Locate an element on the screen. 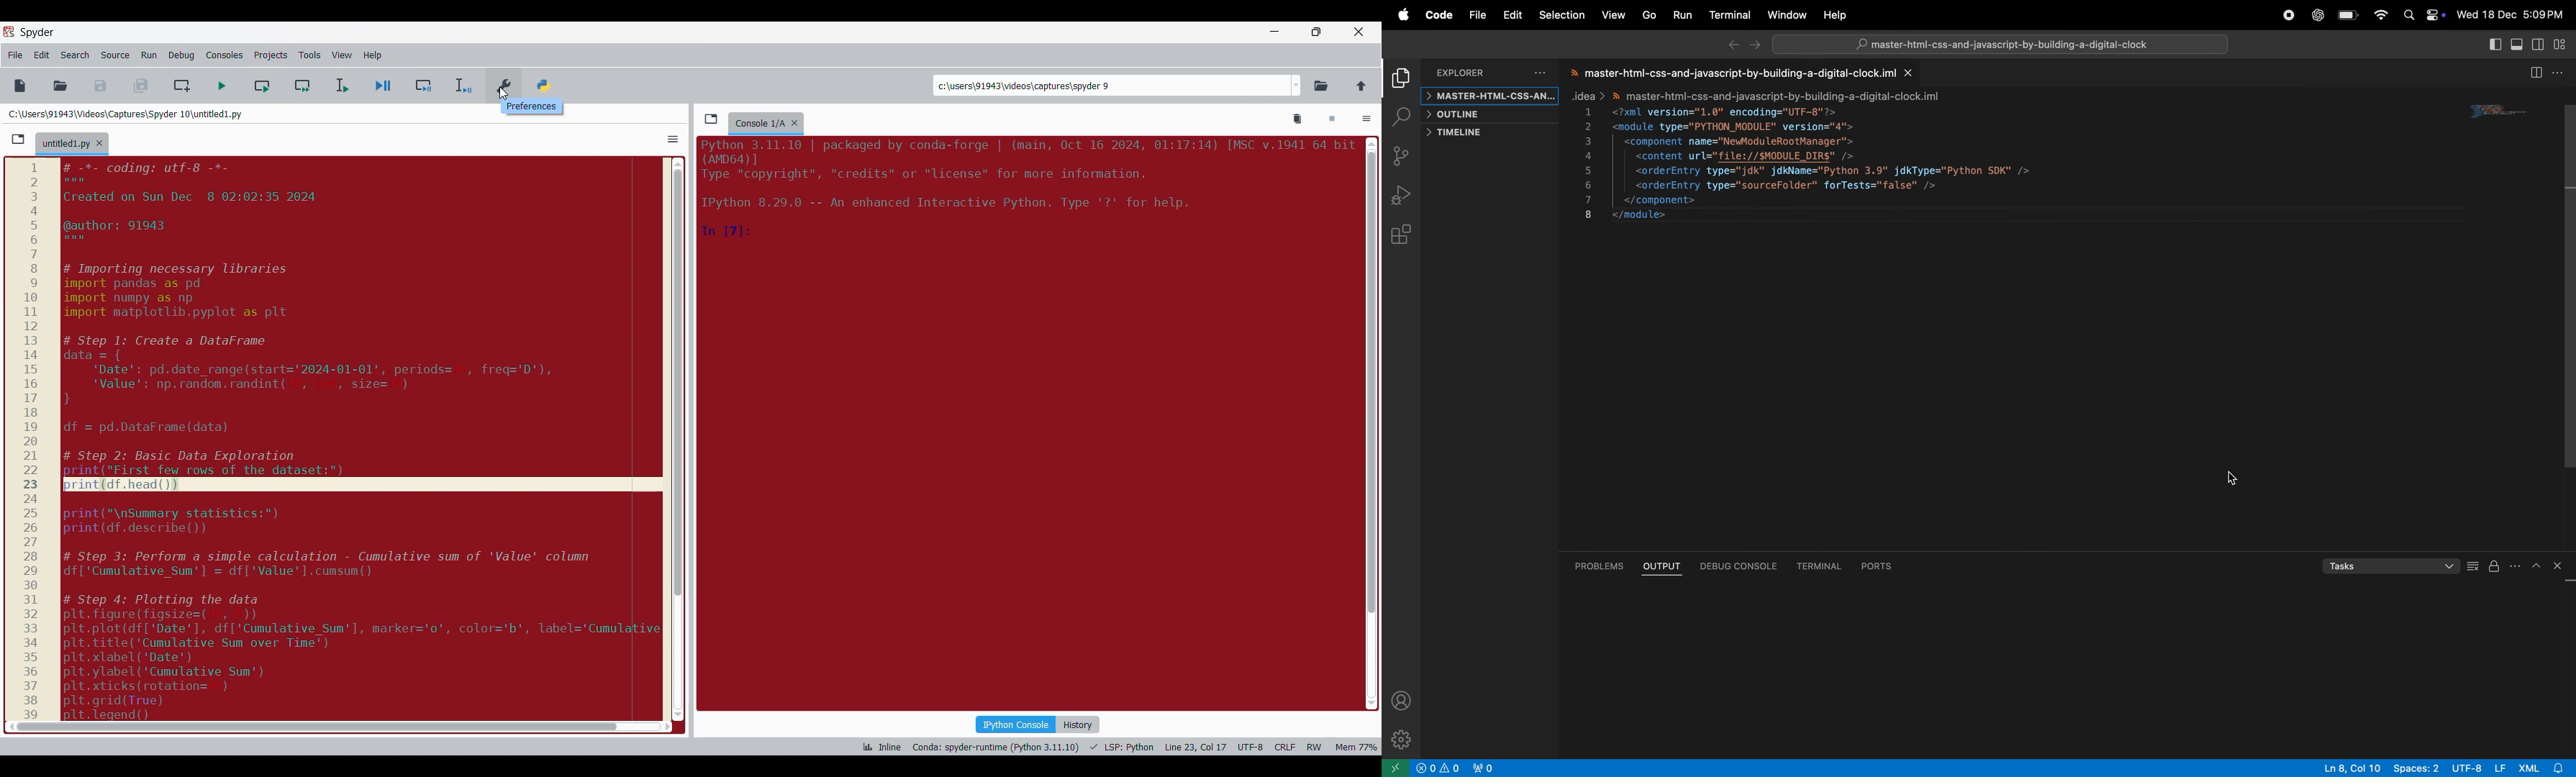 The width and height of the screenshot is (2576, 784). Run menu is located at coordinates (149, 55).